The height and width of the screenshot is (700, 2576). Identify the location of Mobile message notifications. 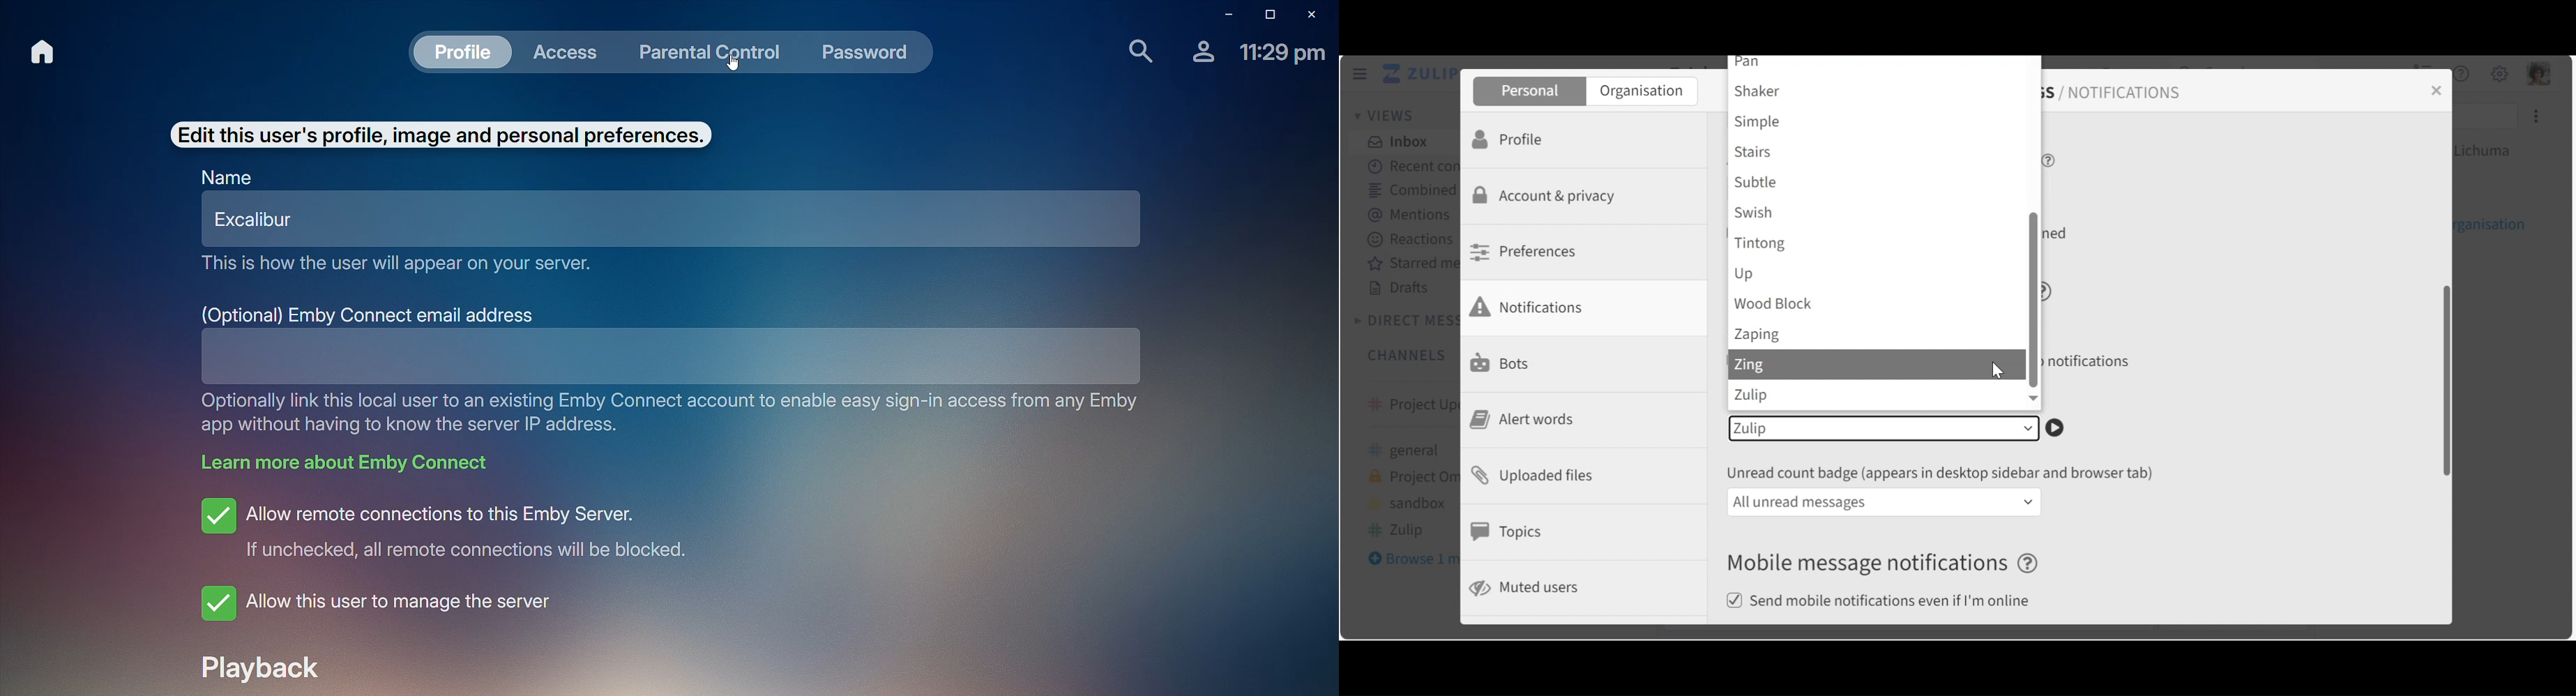
(1886, 564).